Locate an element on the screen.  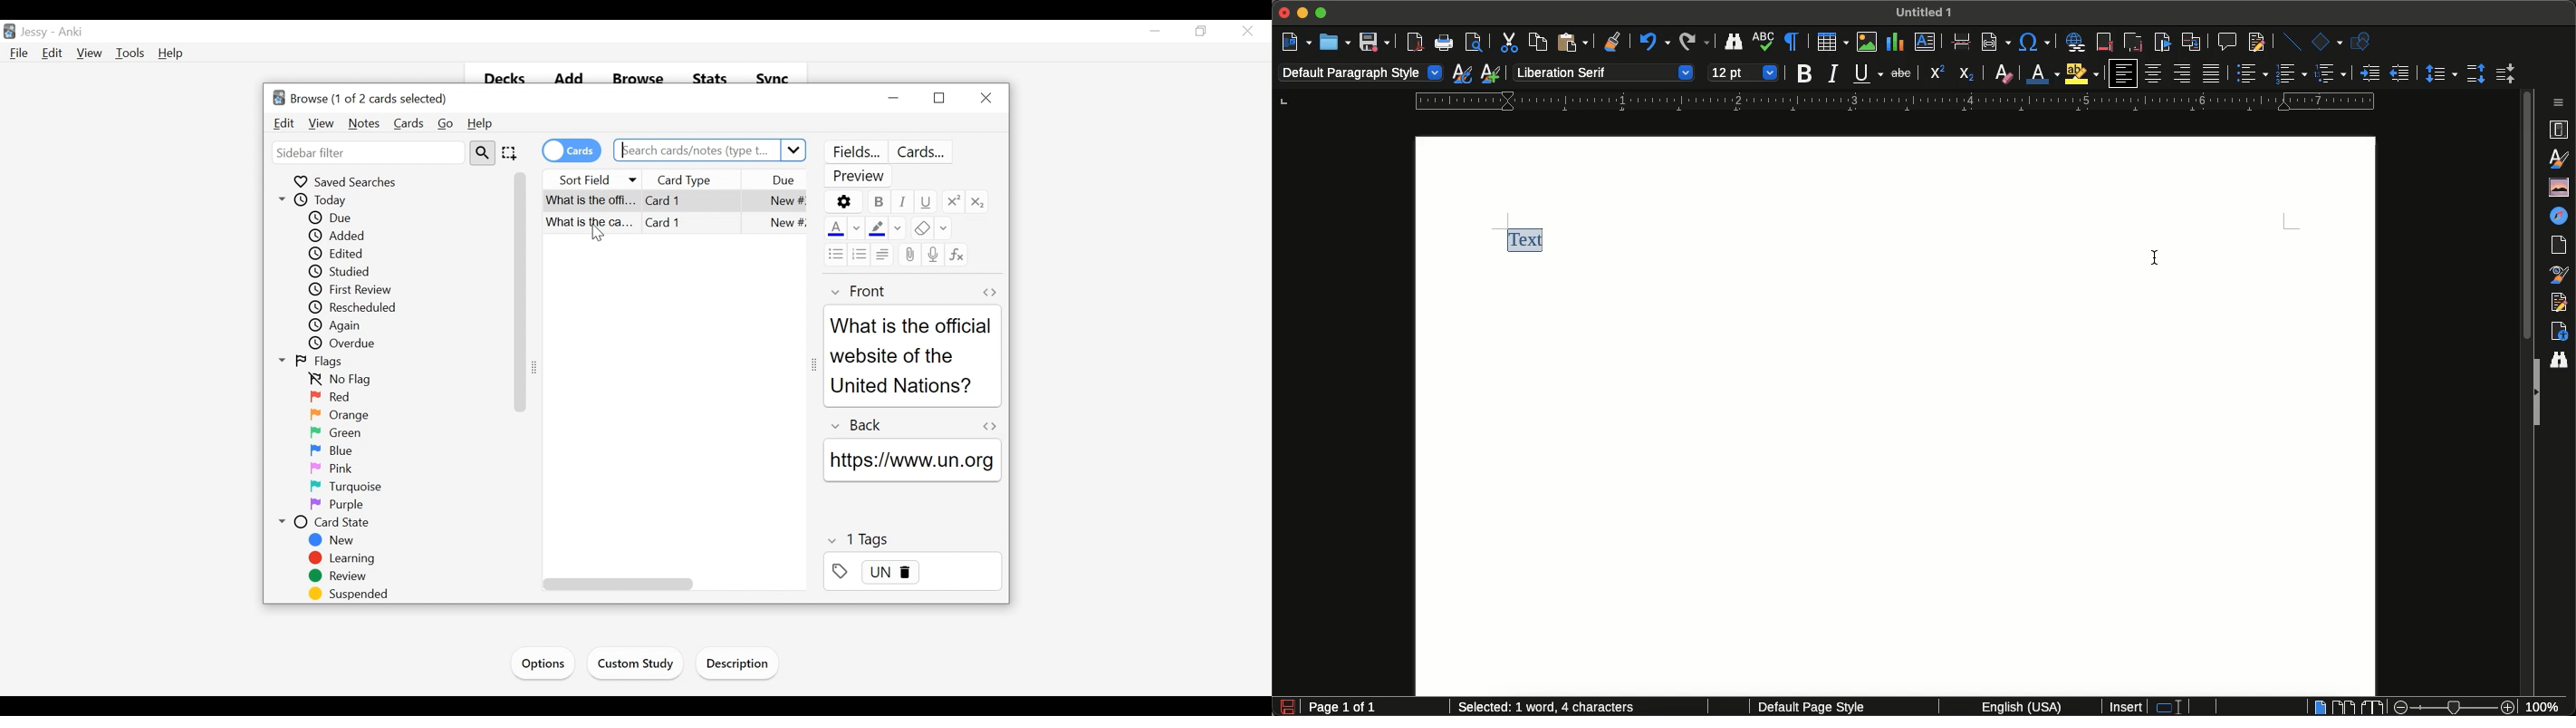
Rescheduled is located at coordinates (355, 308).